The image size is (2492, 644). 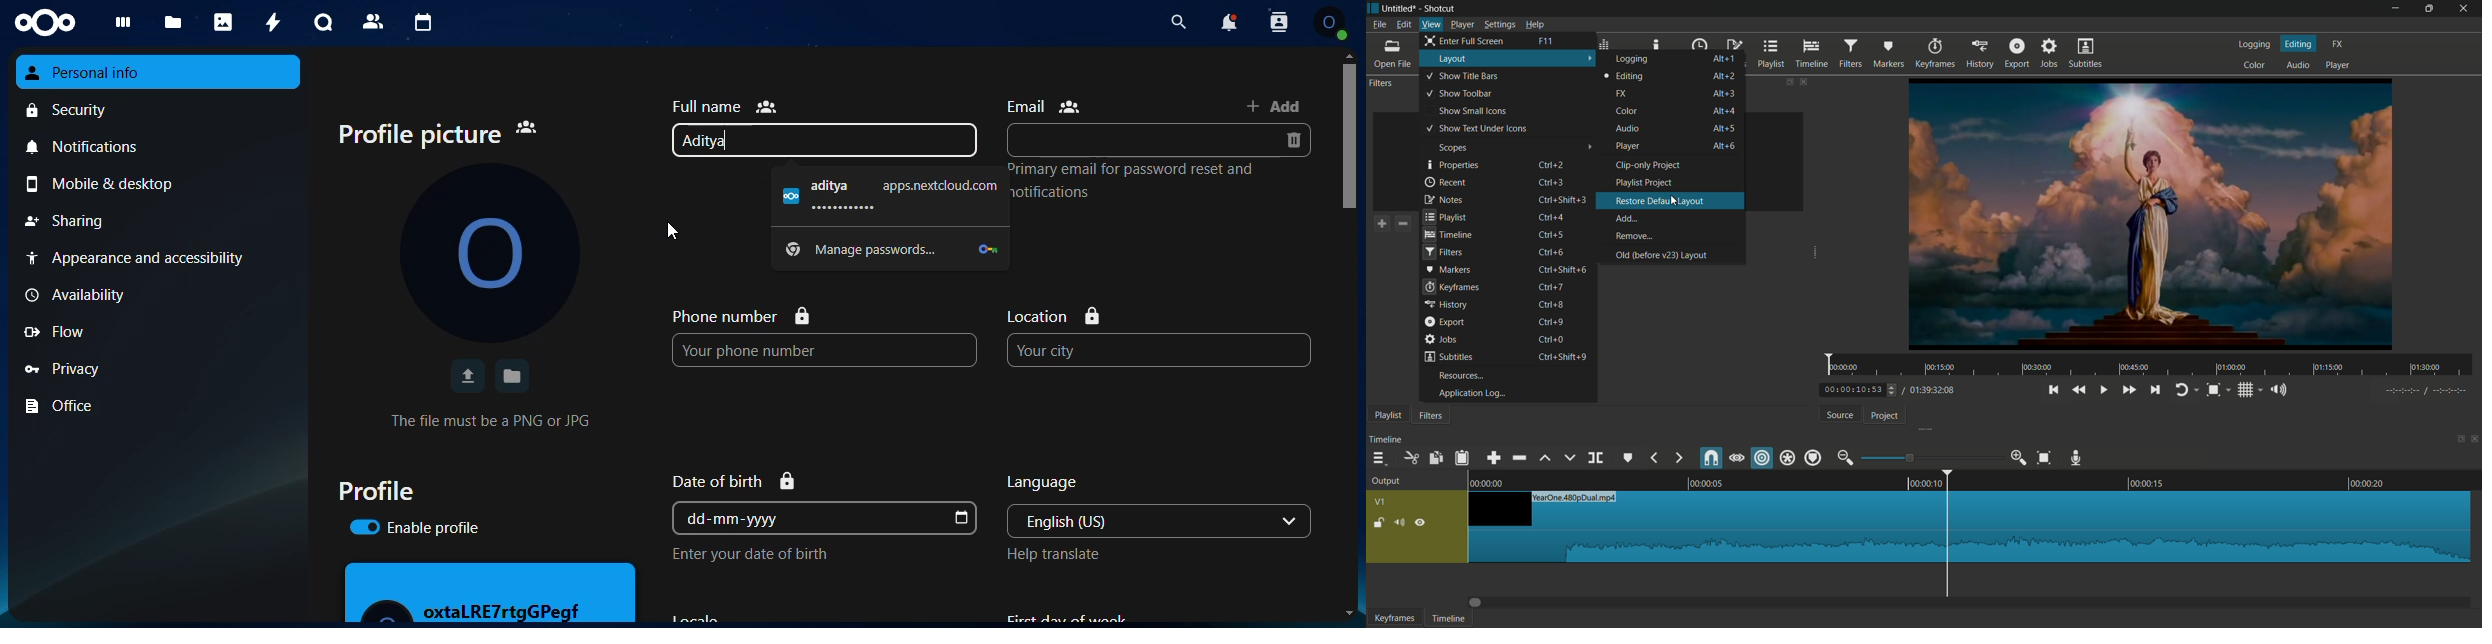 I want to click on settings menu, so click(x=1499, y=26).